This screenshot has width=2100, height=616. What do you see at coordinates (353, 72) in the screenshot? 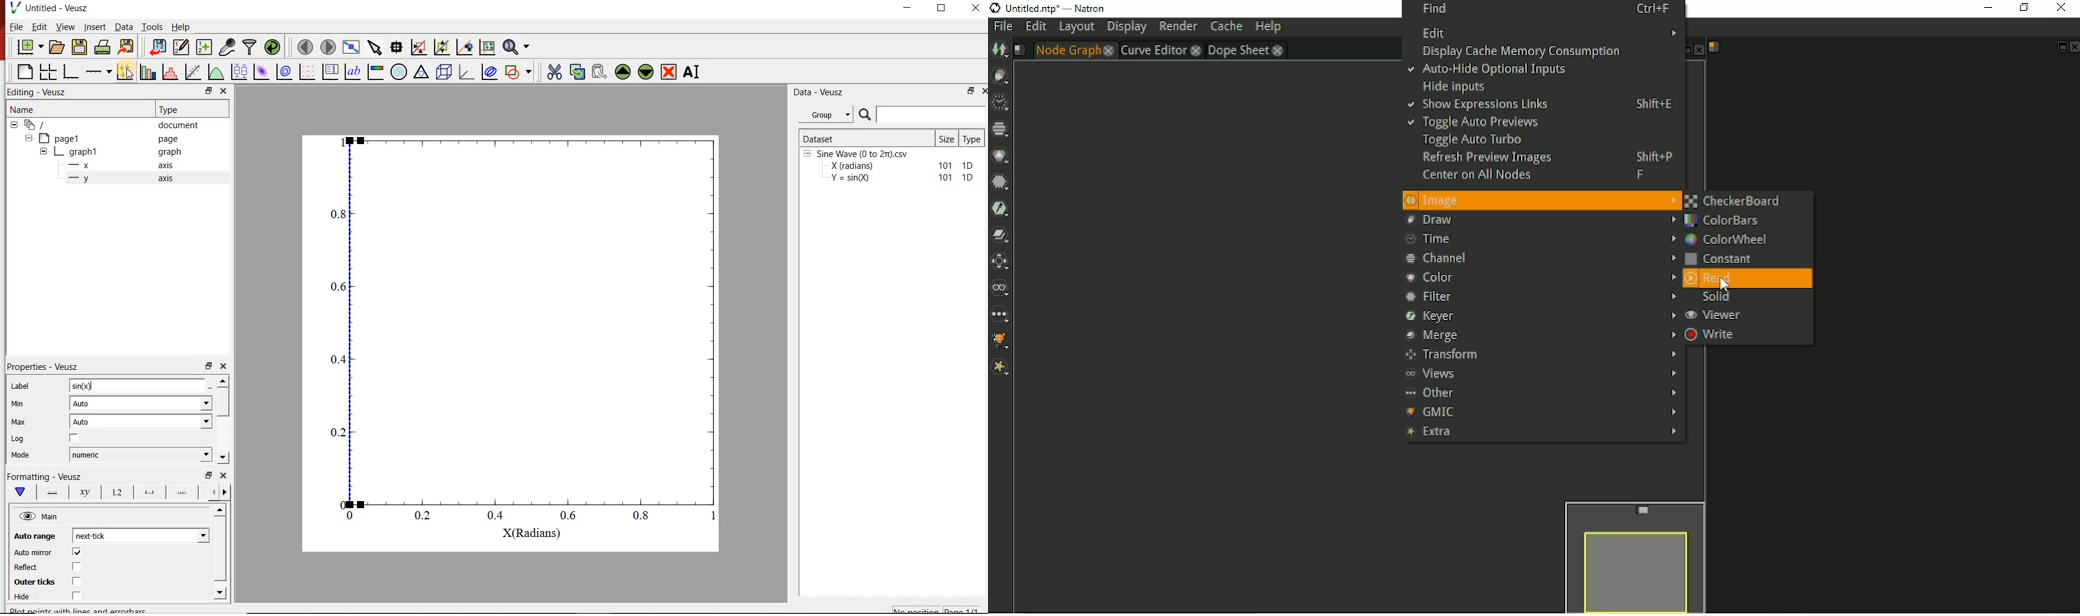
I see `text label` at bounding box center [353, 72].